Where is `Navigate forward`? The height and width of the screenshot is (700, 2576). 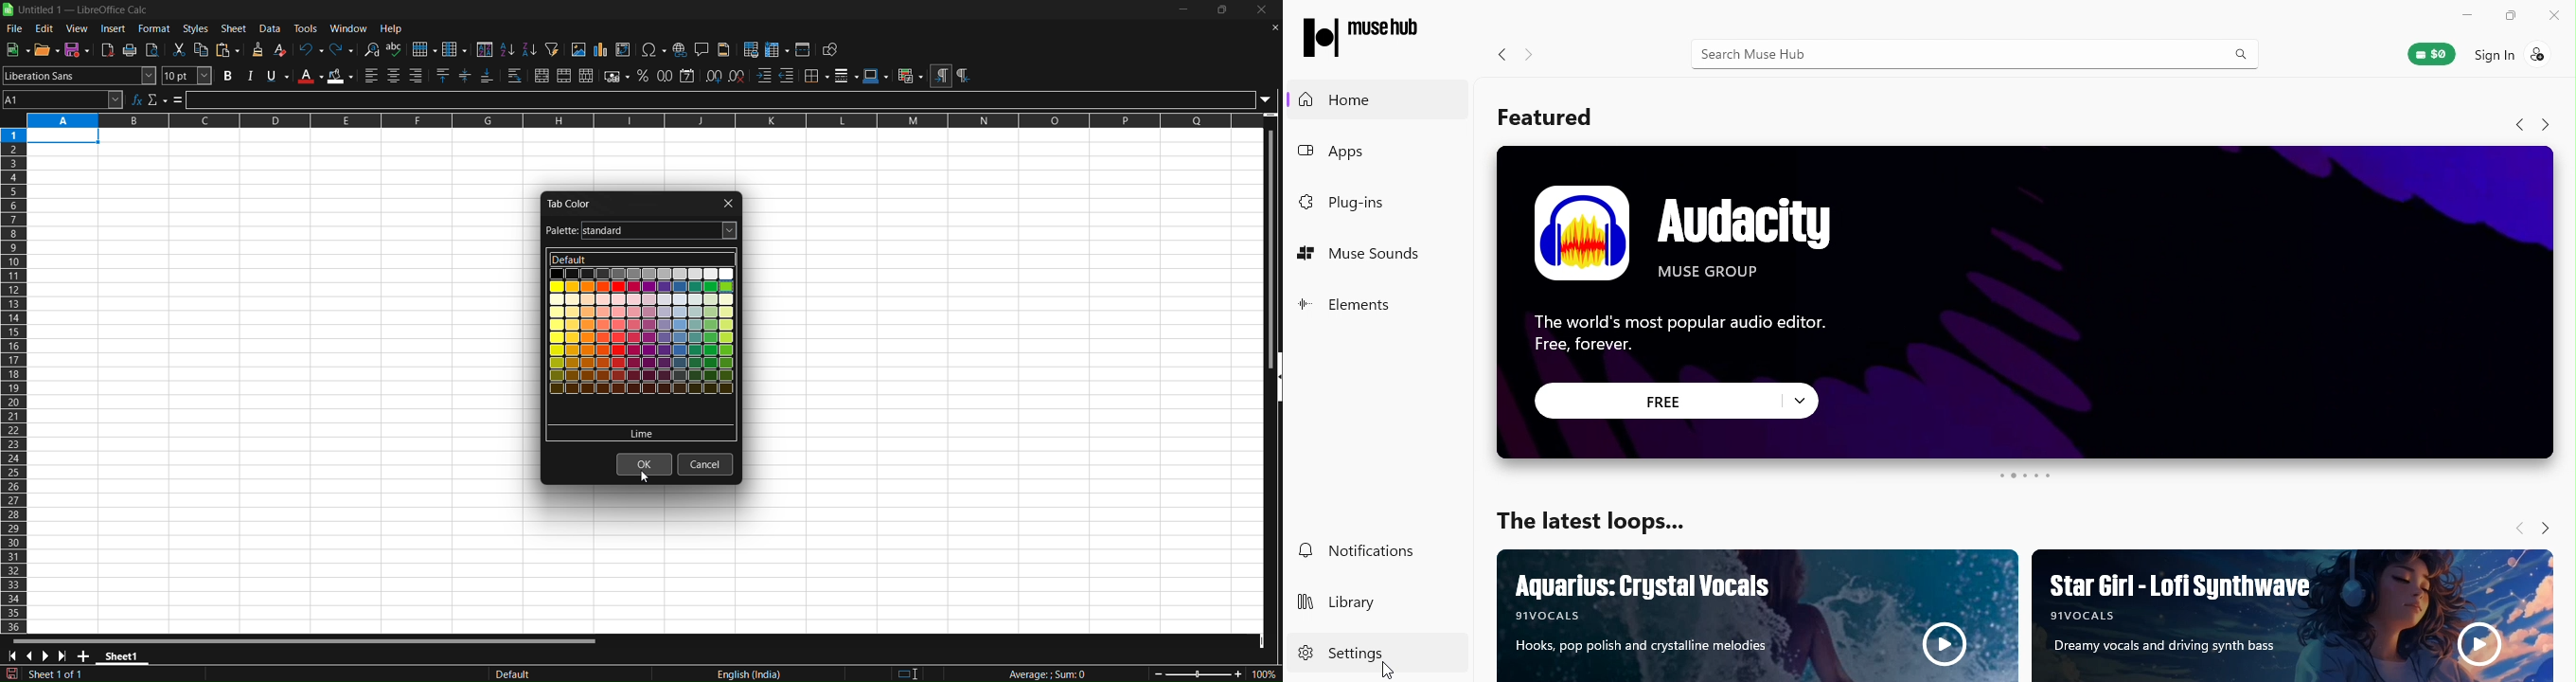
Navigate forward is located at coordinates (2548, 525).